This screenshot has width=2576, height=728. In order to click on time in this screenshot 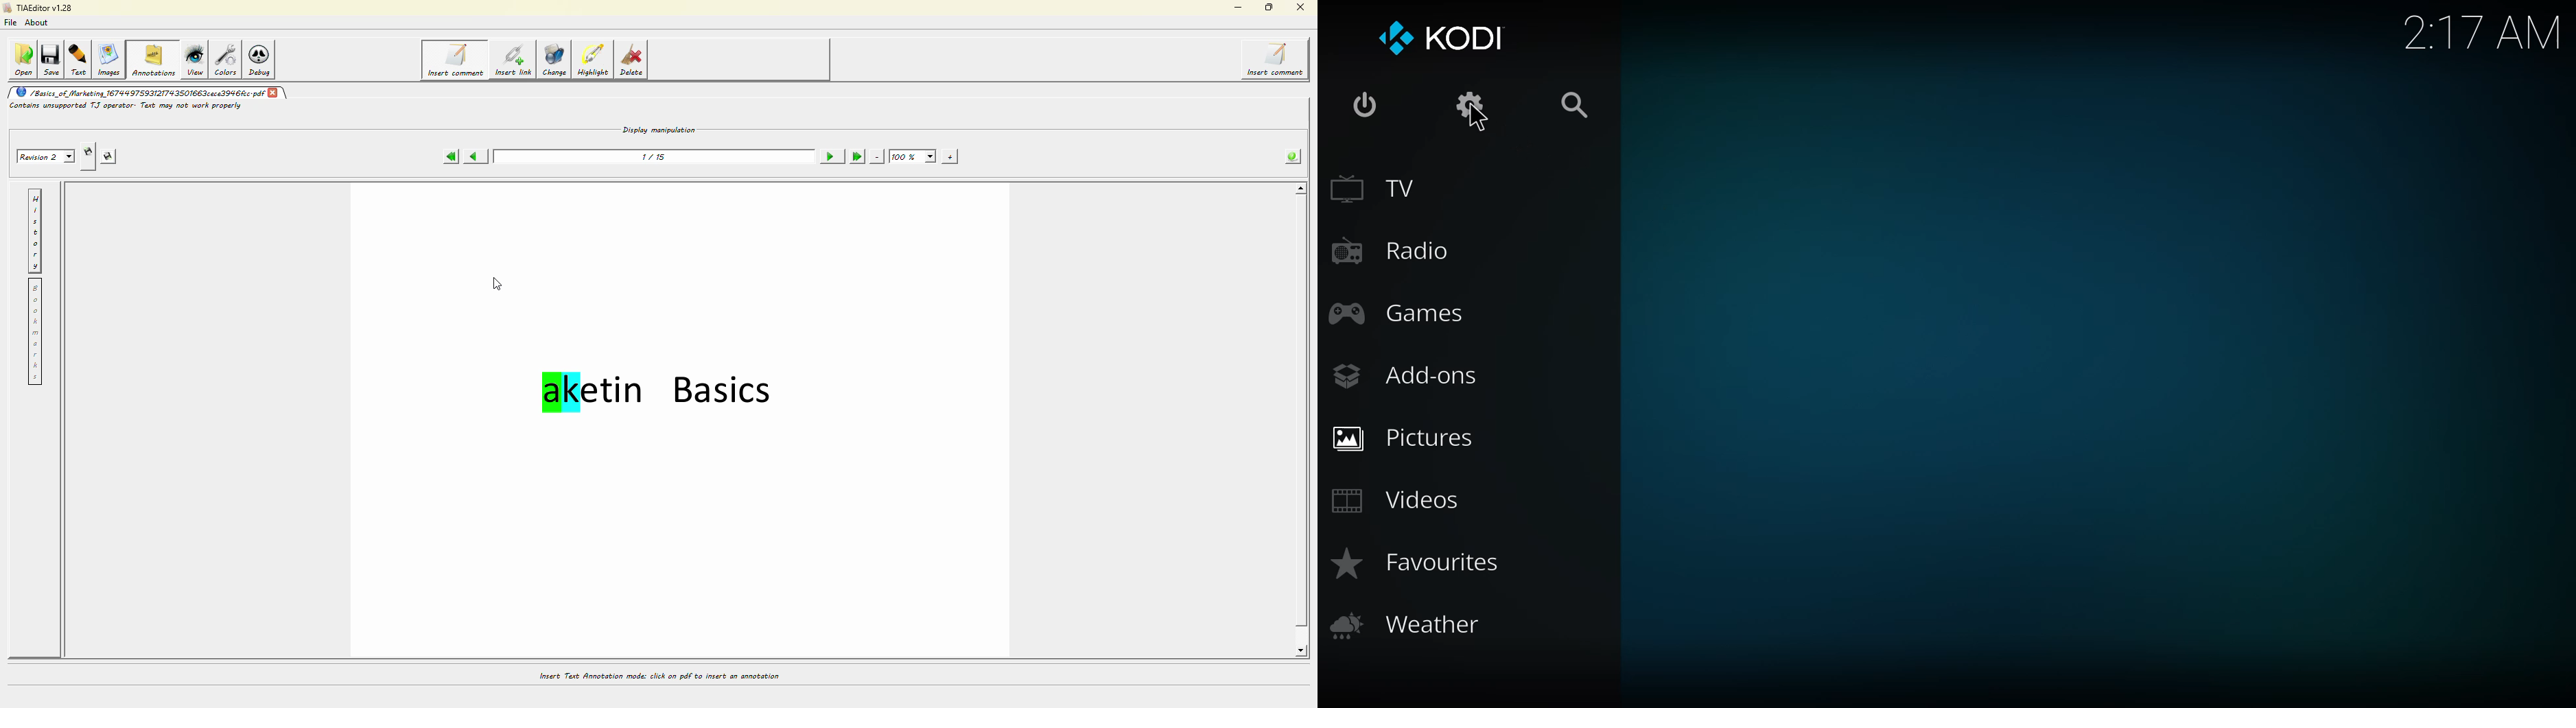, I will do `click(2479, 32)`.